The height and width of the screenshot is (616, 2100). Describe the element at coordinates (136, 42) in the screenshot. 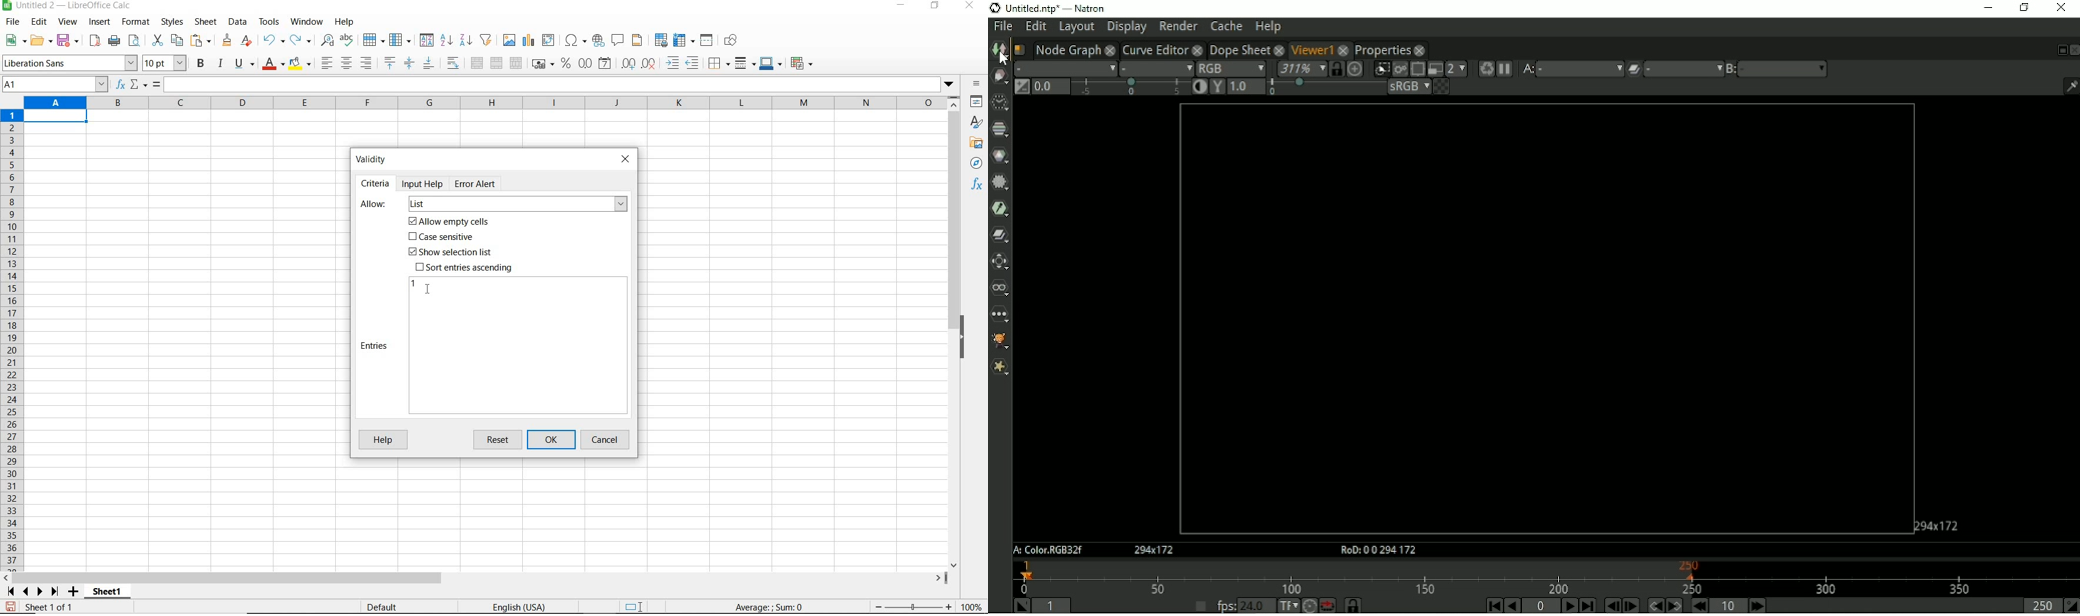

I see `toggle print preview` at that location.